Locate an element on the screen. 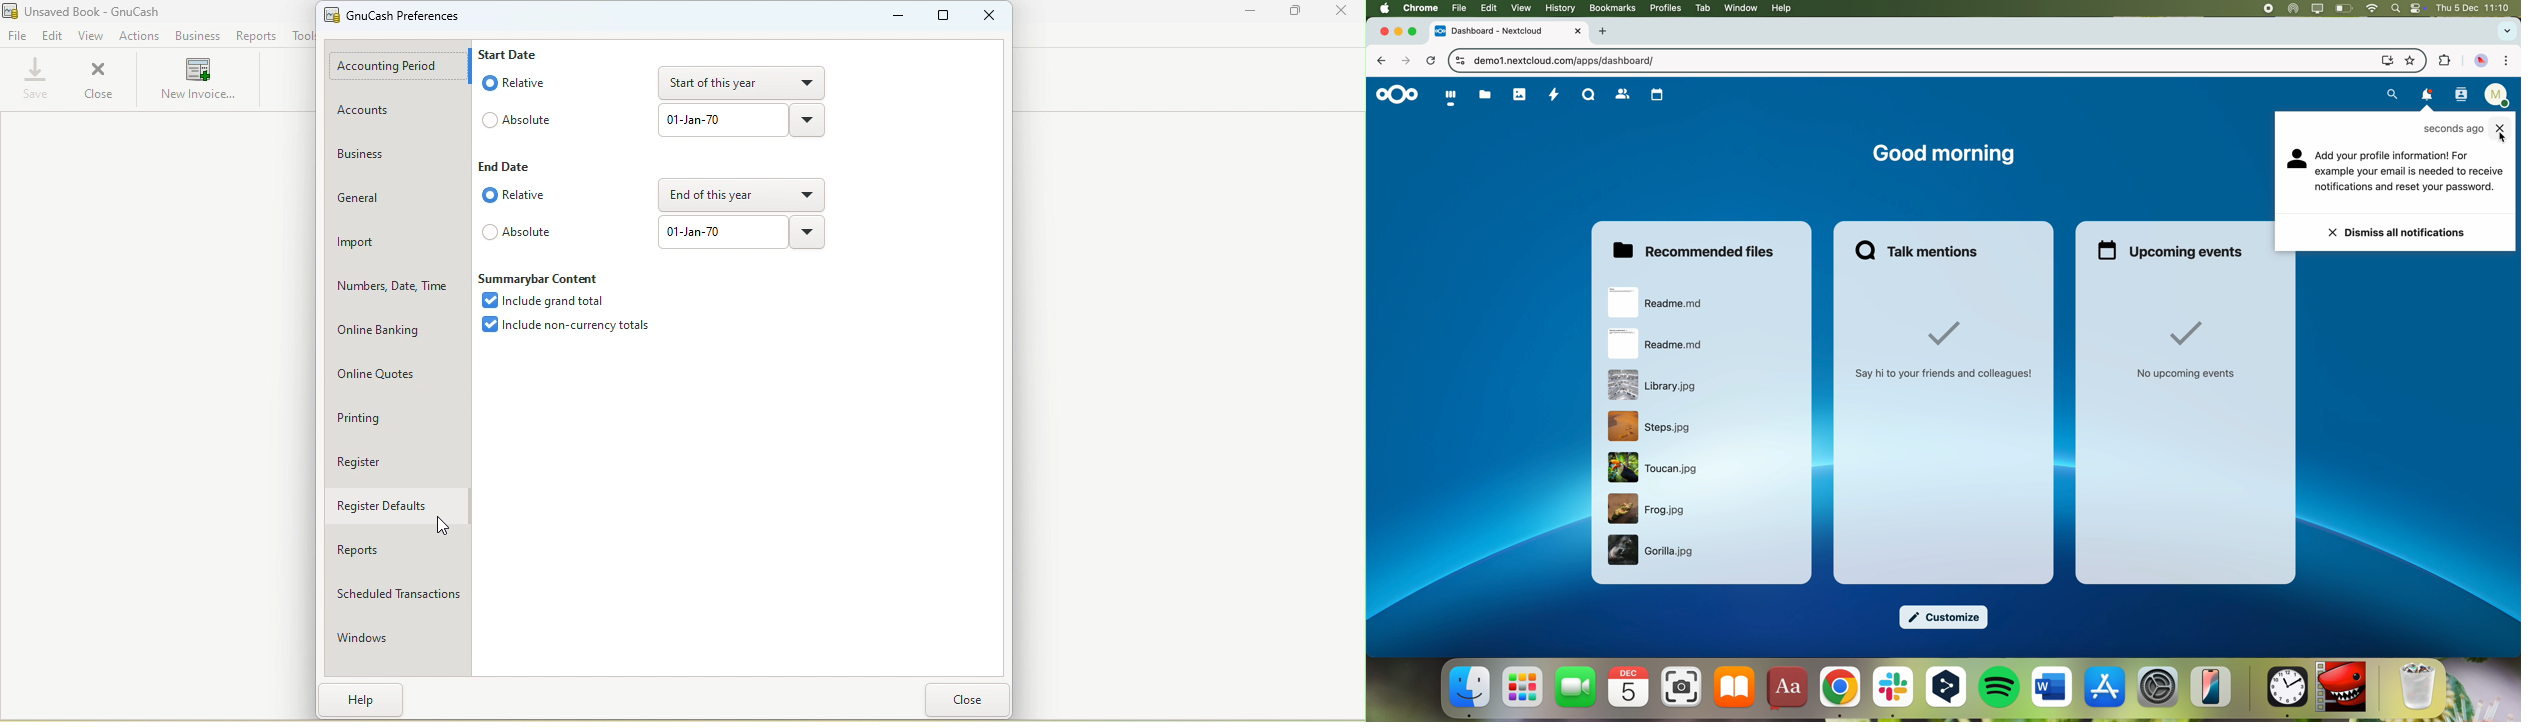 This screenshot has height=728, width=2548. URL is located at coordinates (1565, 61).